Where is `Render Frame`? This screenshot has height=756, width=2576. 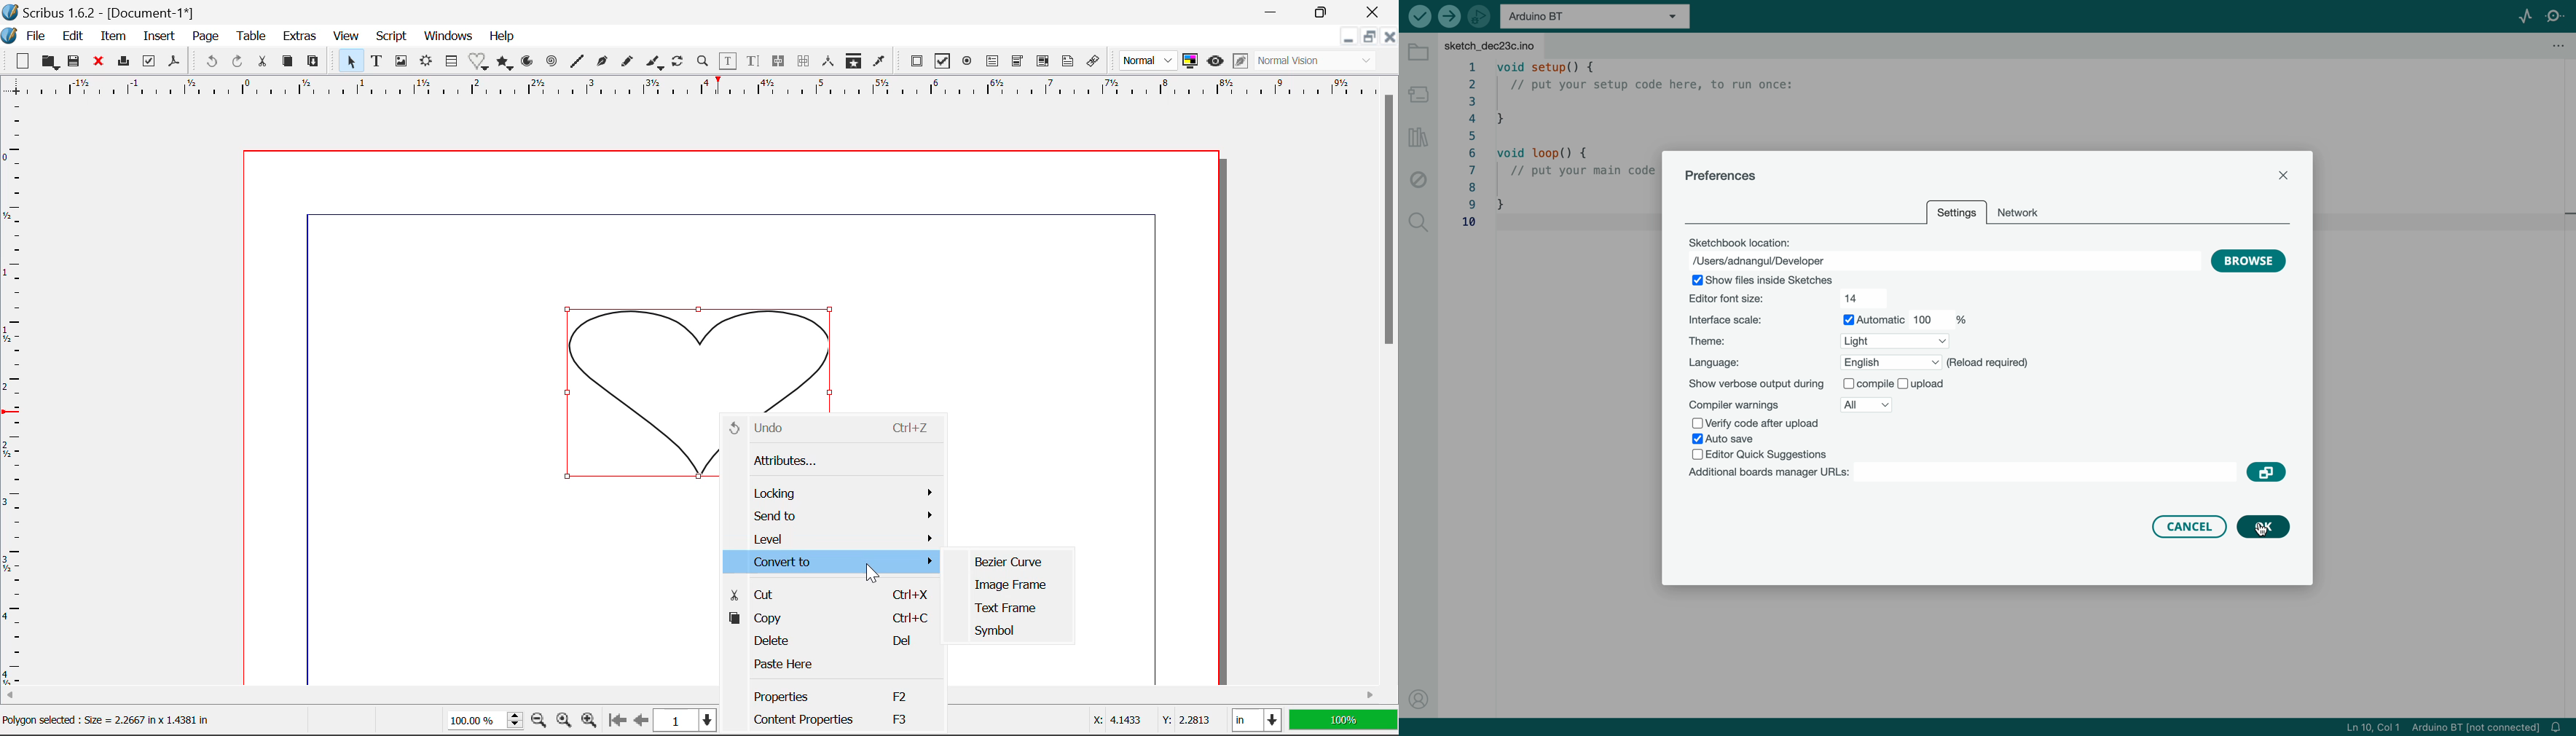
Render Frame is located at coordinates (427, 62).